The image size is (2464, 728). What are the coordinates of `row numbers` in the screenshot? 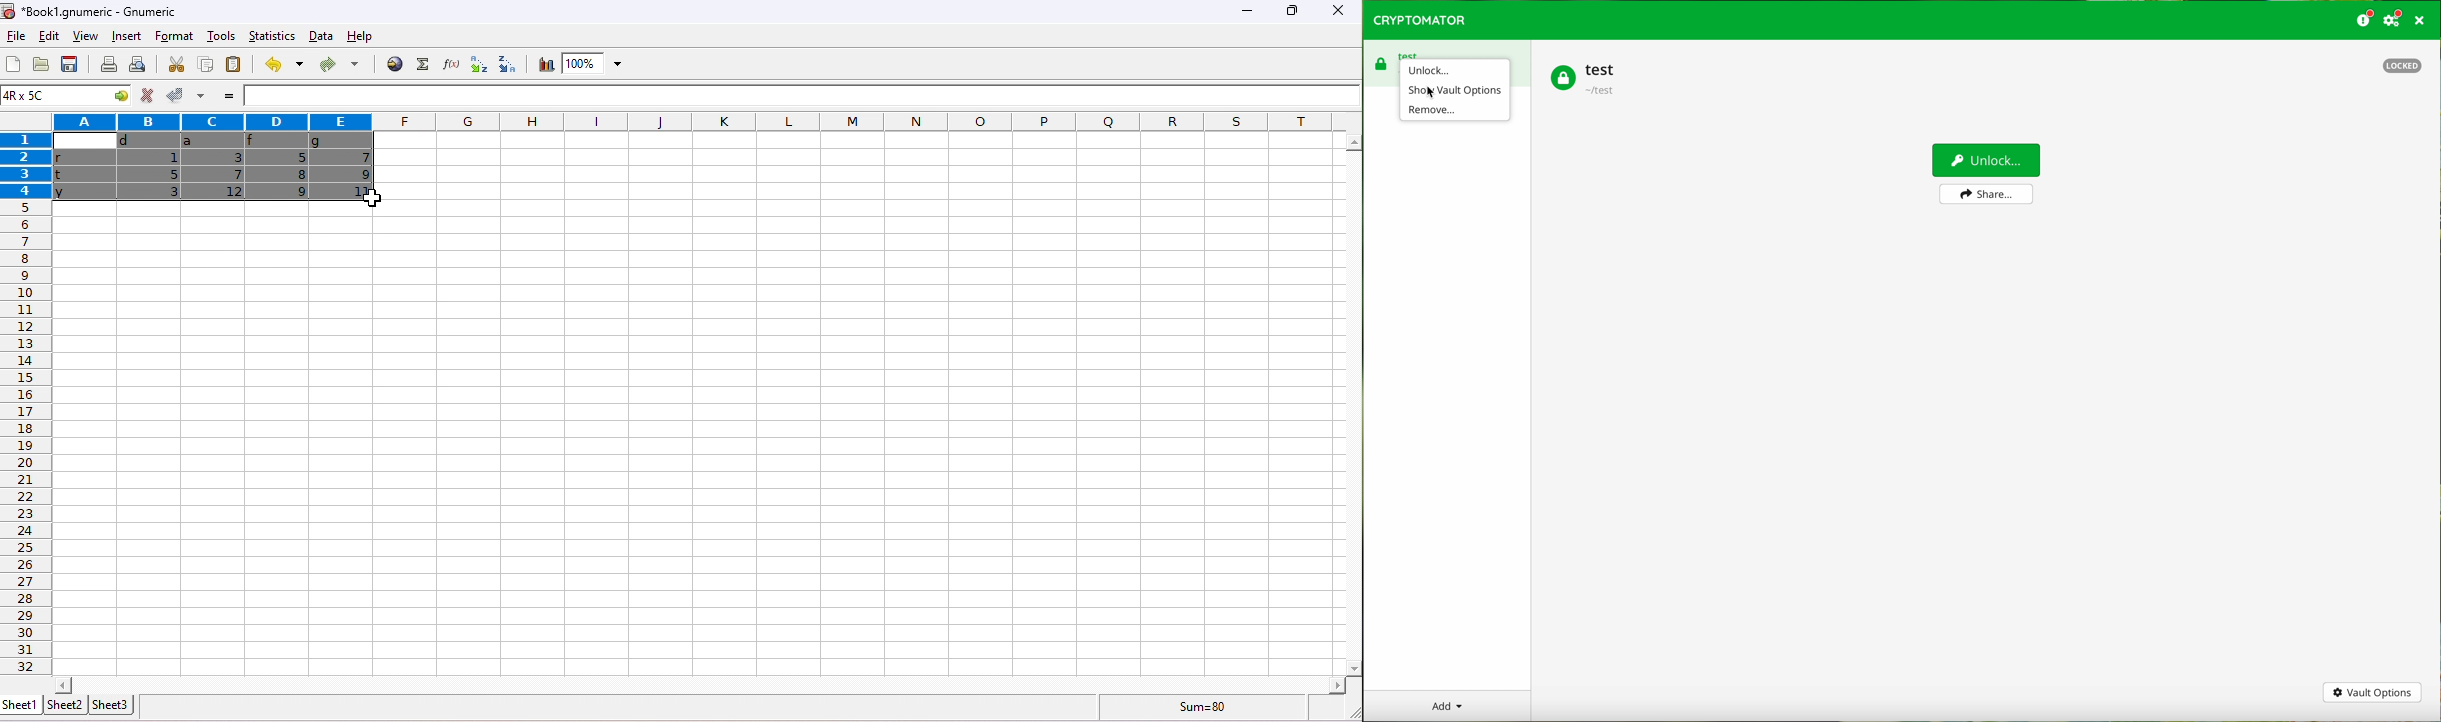 It's located at (29, 438).